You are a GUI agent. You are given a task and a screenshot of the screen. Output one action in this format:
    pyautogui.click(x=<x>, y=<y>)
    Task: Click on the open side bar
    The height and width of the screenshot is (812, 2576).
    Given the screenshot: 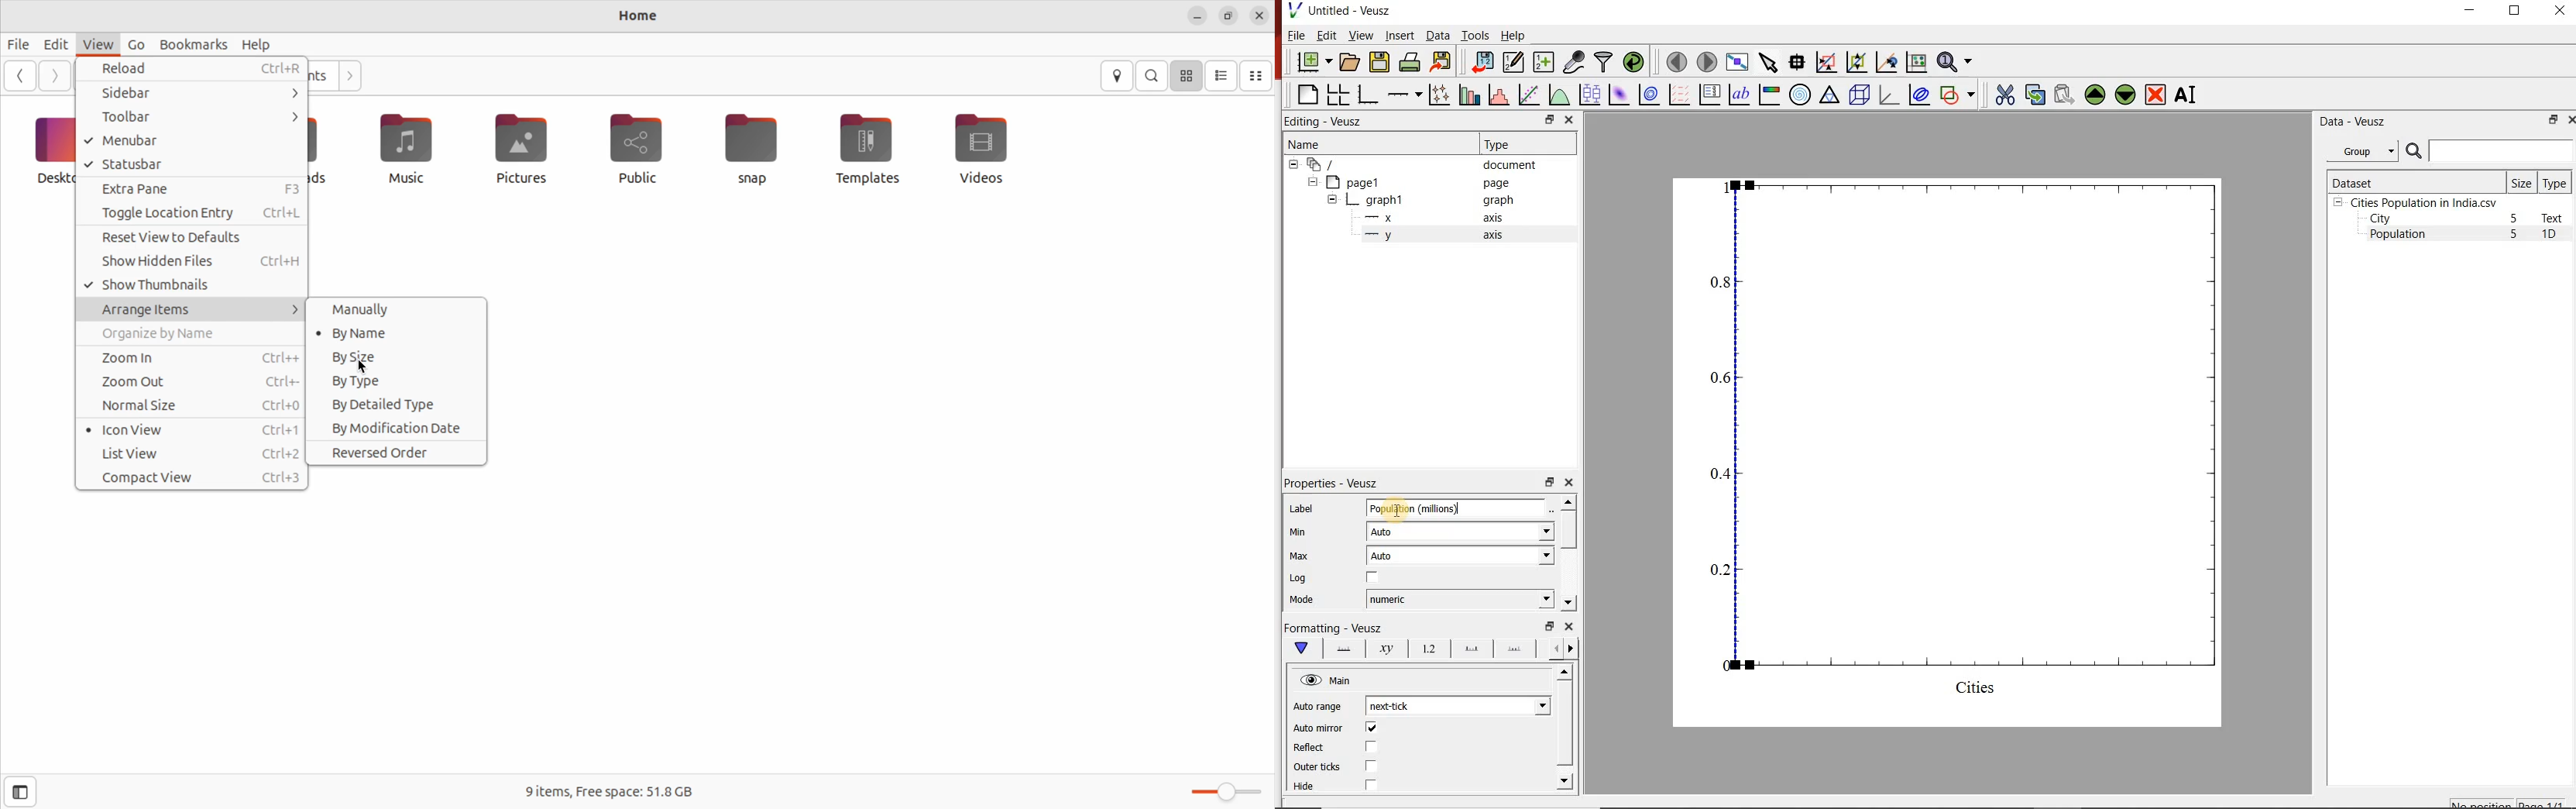 What is the action you would take?
    pyautogui.click(x=23, y=790)
    